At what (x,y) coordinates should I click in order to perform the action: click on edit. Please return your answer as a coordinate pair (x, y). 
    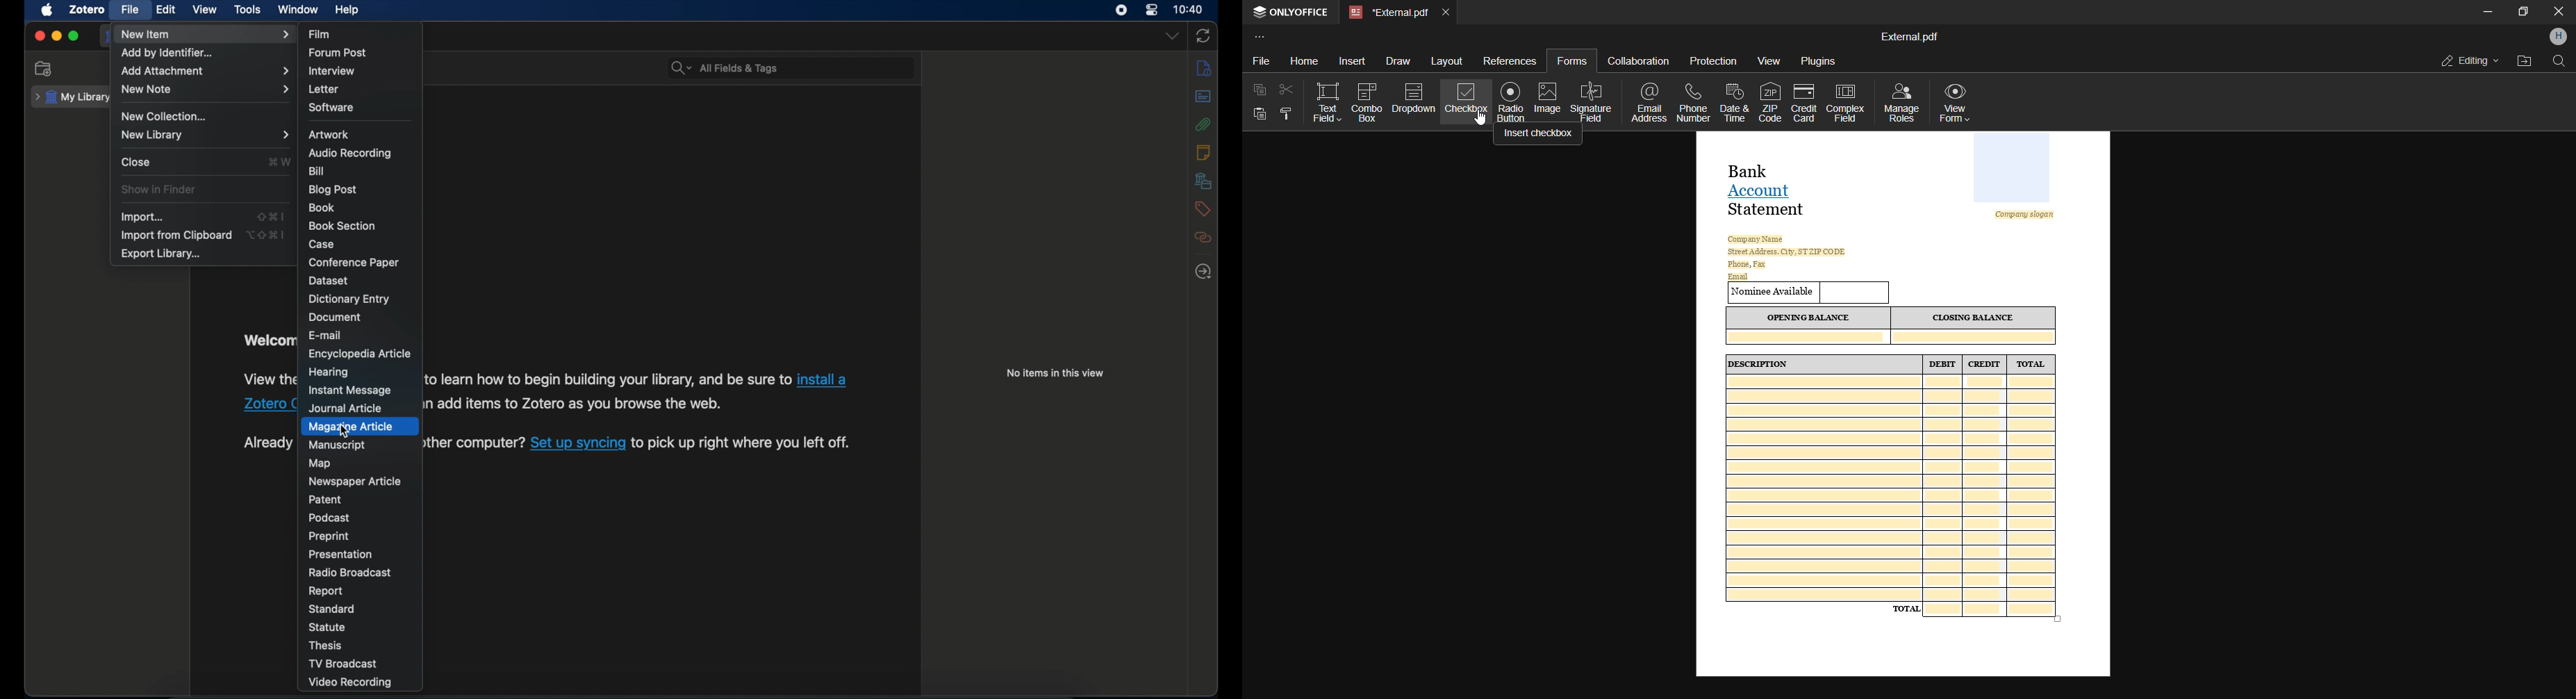
    Looking at the image, I should click on (167, 8).